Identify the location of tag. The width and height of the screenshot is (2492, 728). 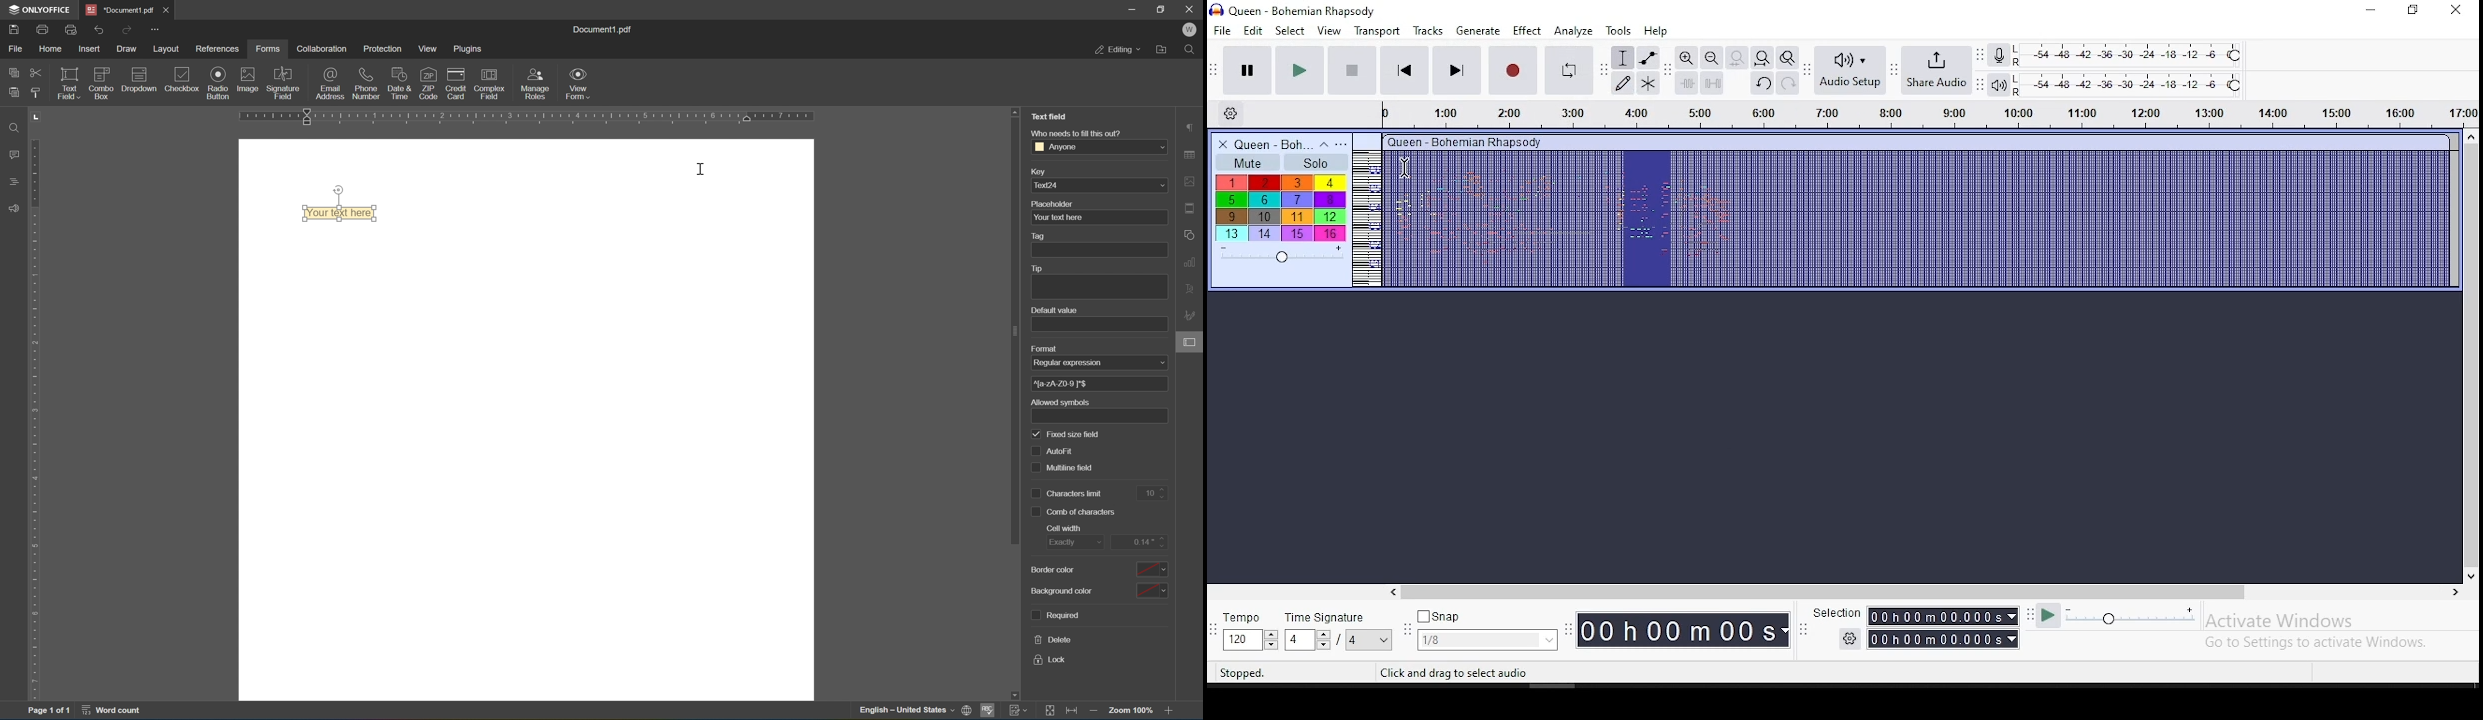
(1041, 237).